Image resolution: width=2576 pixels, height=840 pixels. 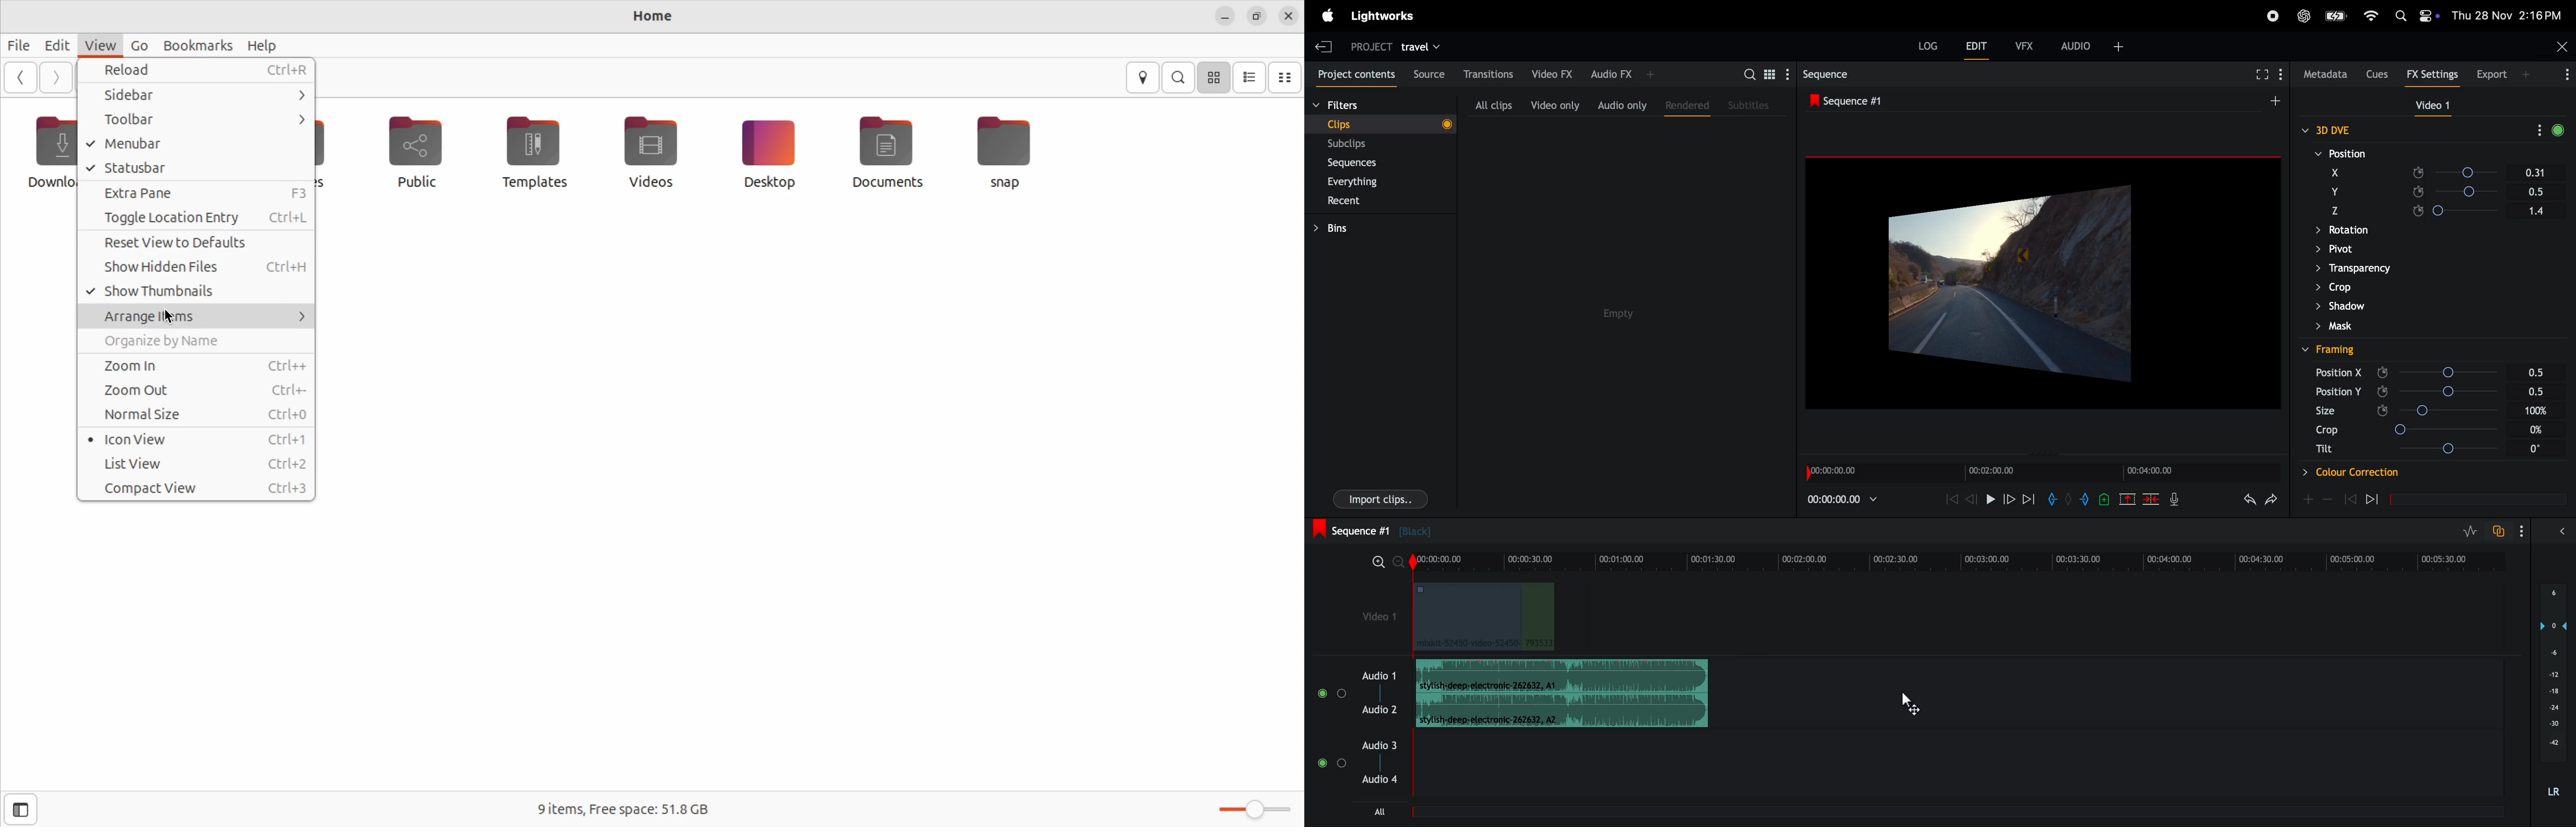 What do you see at coordinates (2325, 410) in the screenshot?
I see `` at bounding box center [2325, 410].